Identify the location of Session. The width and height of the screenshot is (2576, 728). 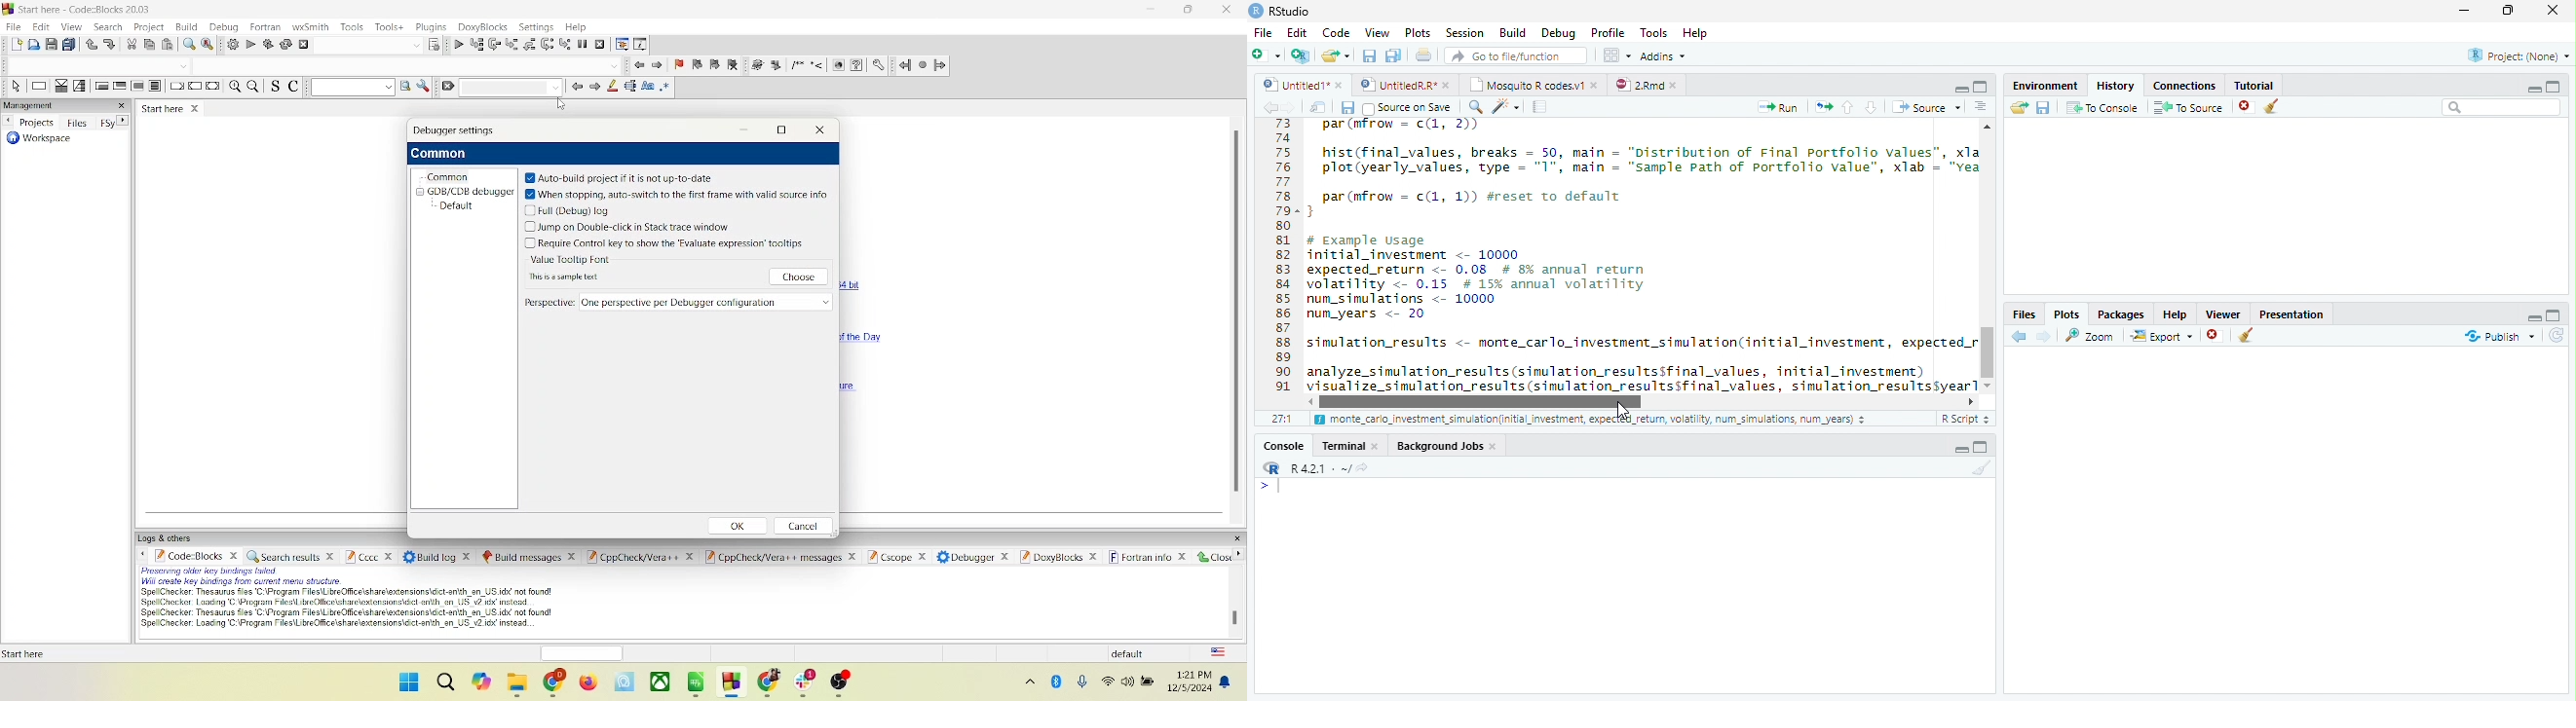
(1463, 32).